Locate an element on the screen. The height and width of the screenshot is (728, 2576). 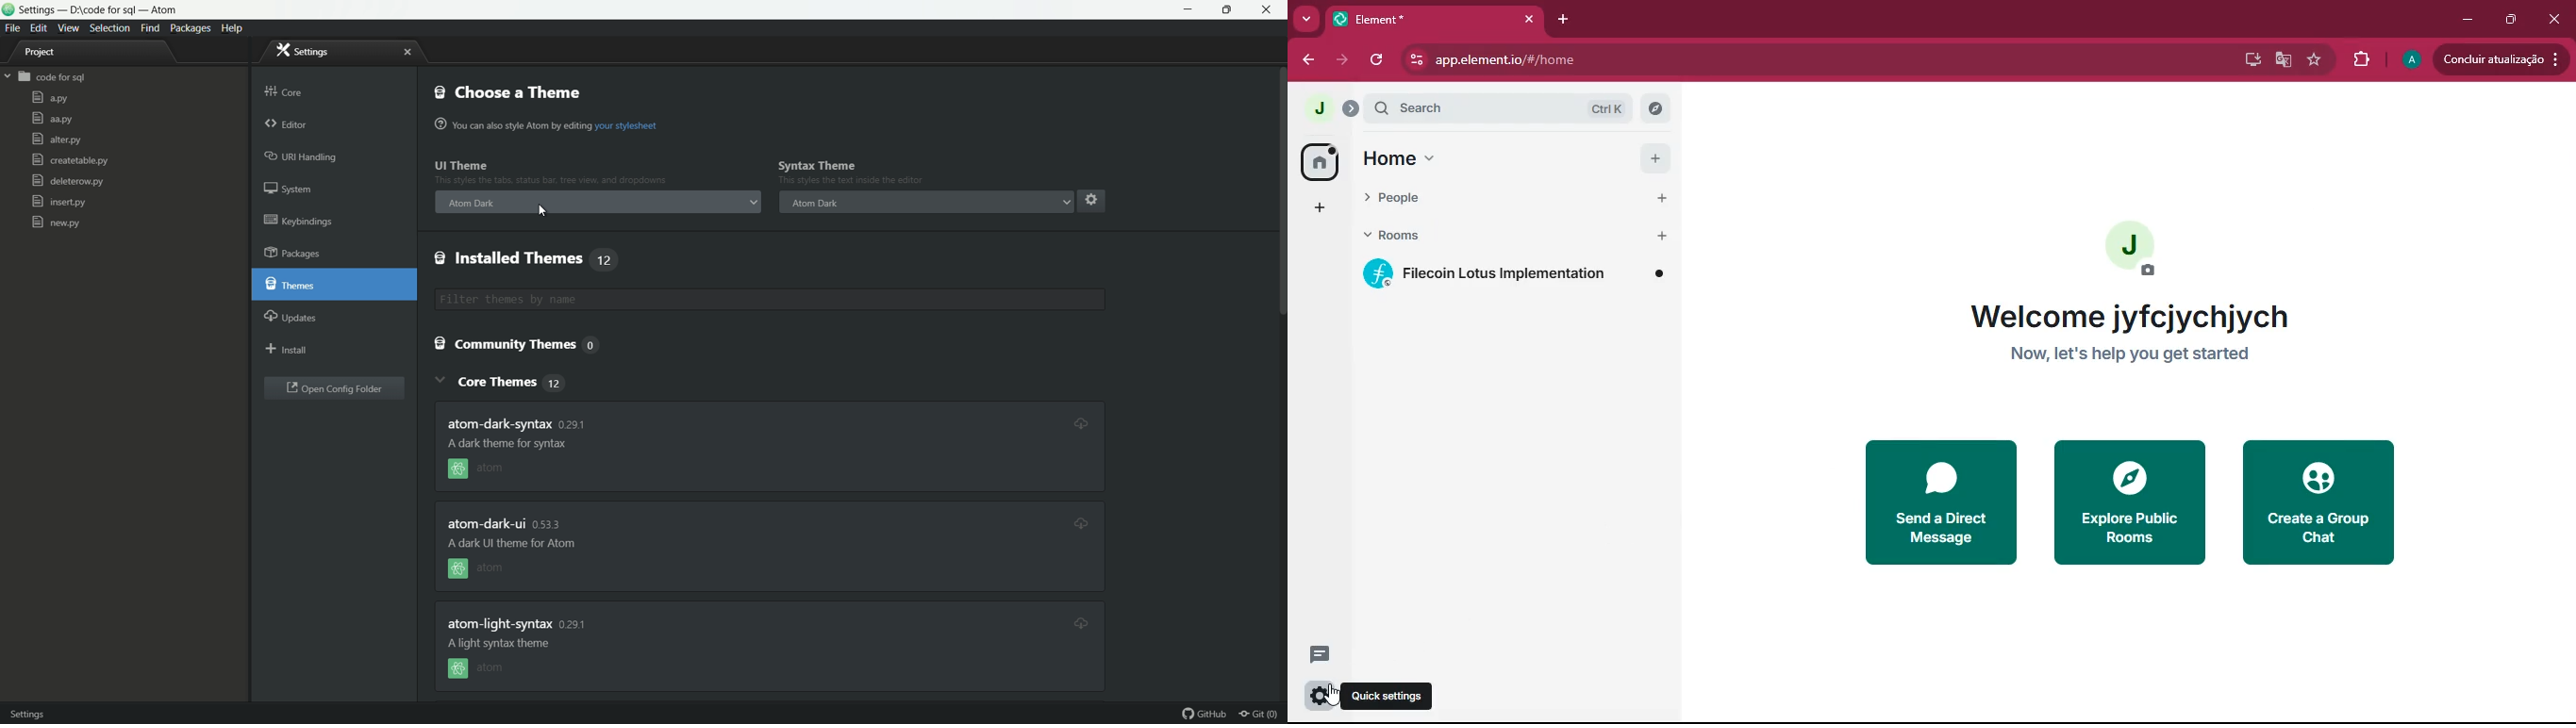
help menu is located at coordinates (235, 28).